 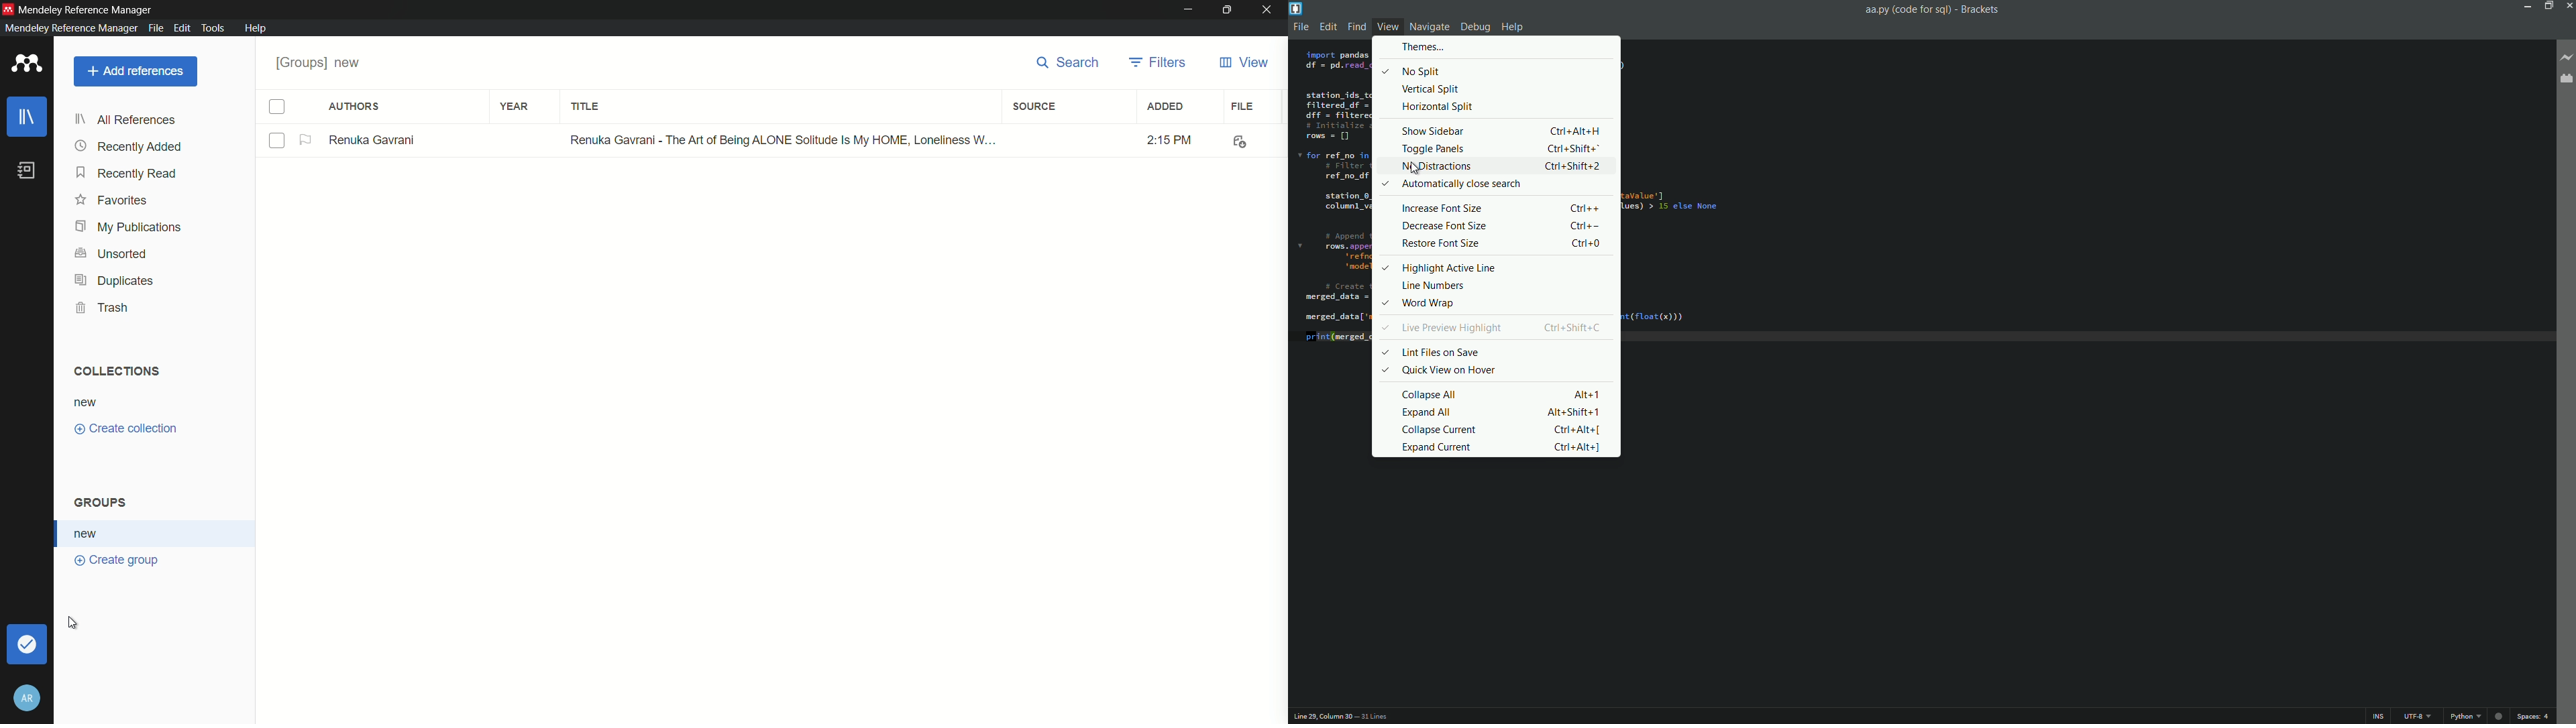 I want to click on automatically close search, so click(x=1461, y=184).